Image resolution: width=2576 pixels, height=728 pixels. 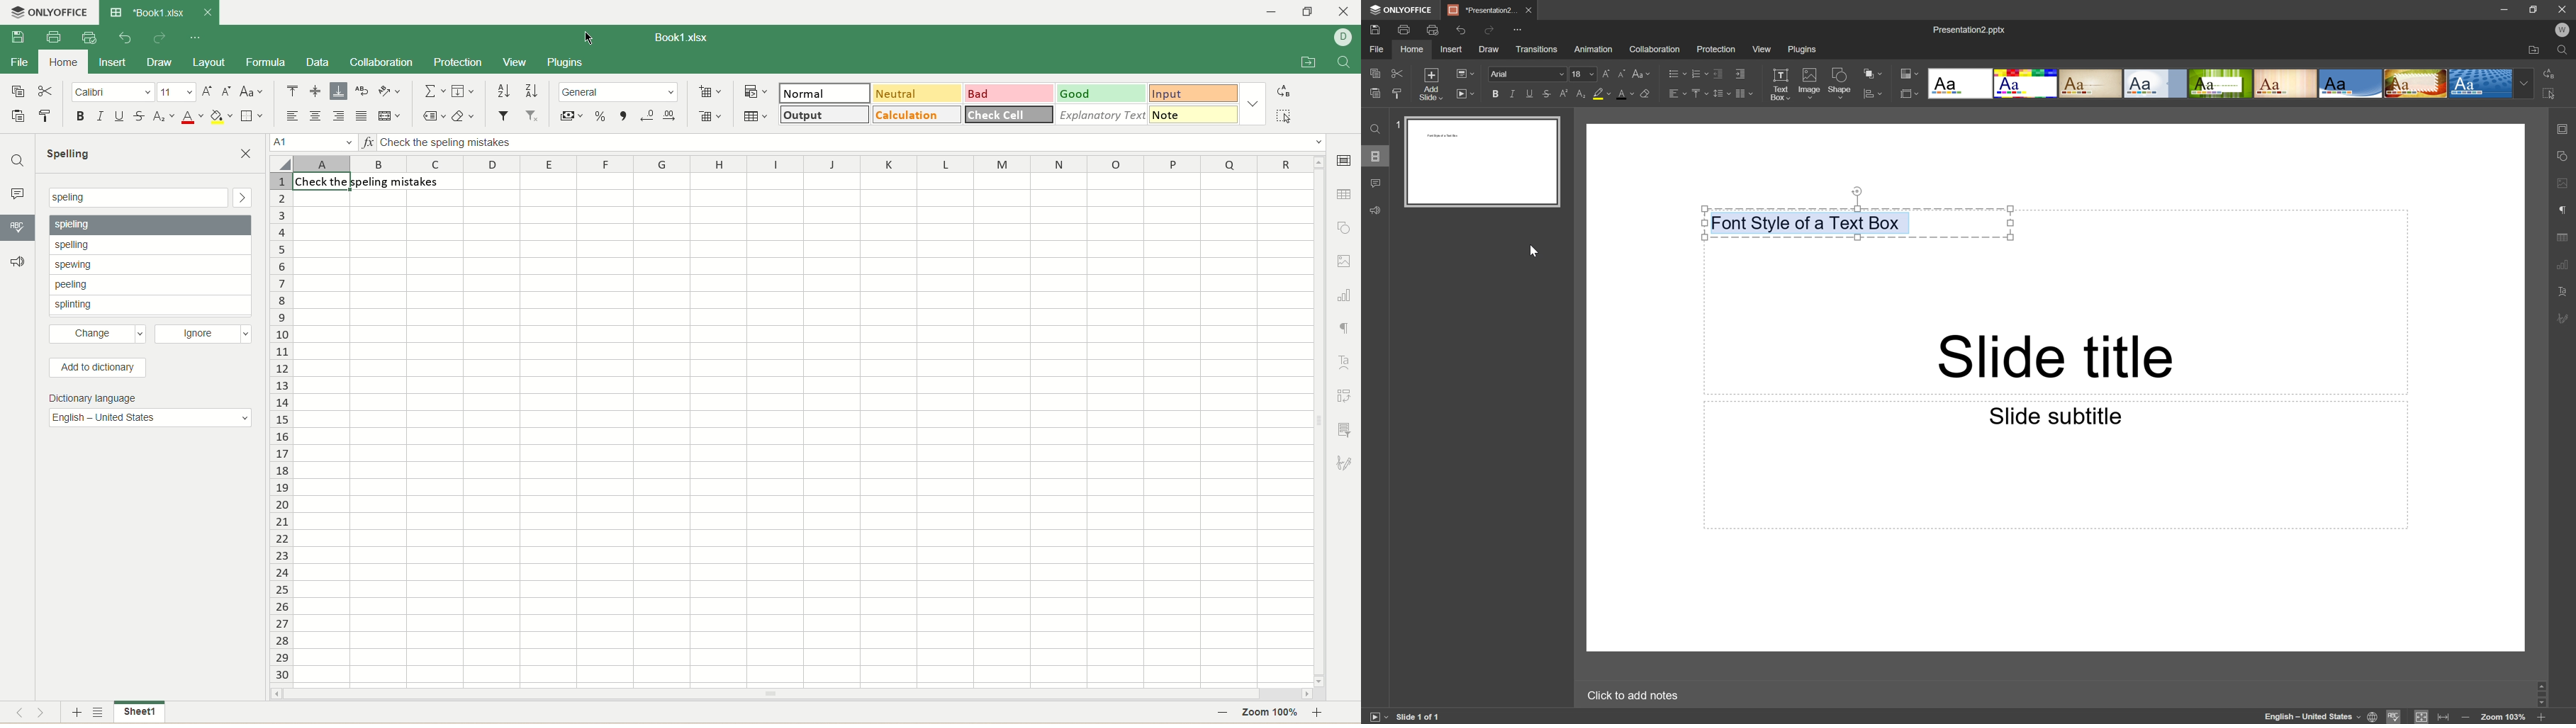 I want to click on zoom percent, so click(x=1274, y=713).